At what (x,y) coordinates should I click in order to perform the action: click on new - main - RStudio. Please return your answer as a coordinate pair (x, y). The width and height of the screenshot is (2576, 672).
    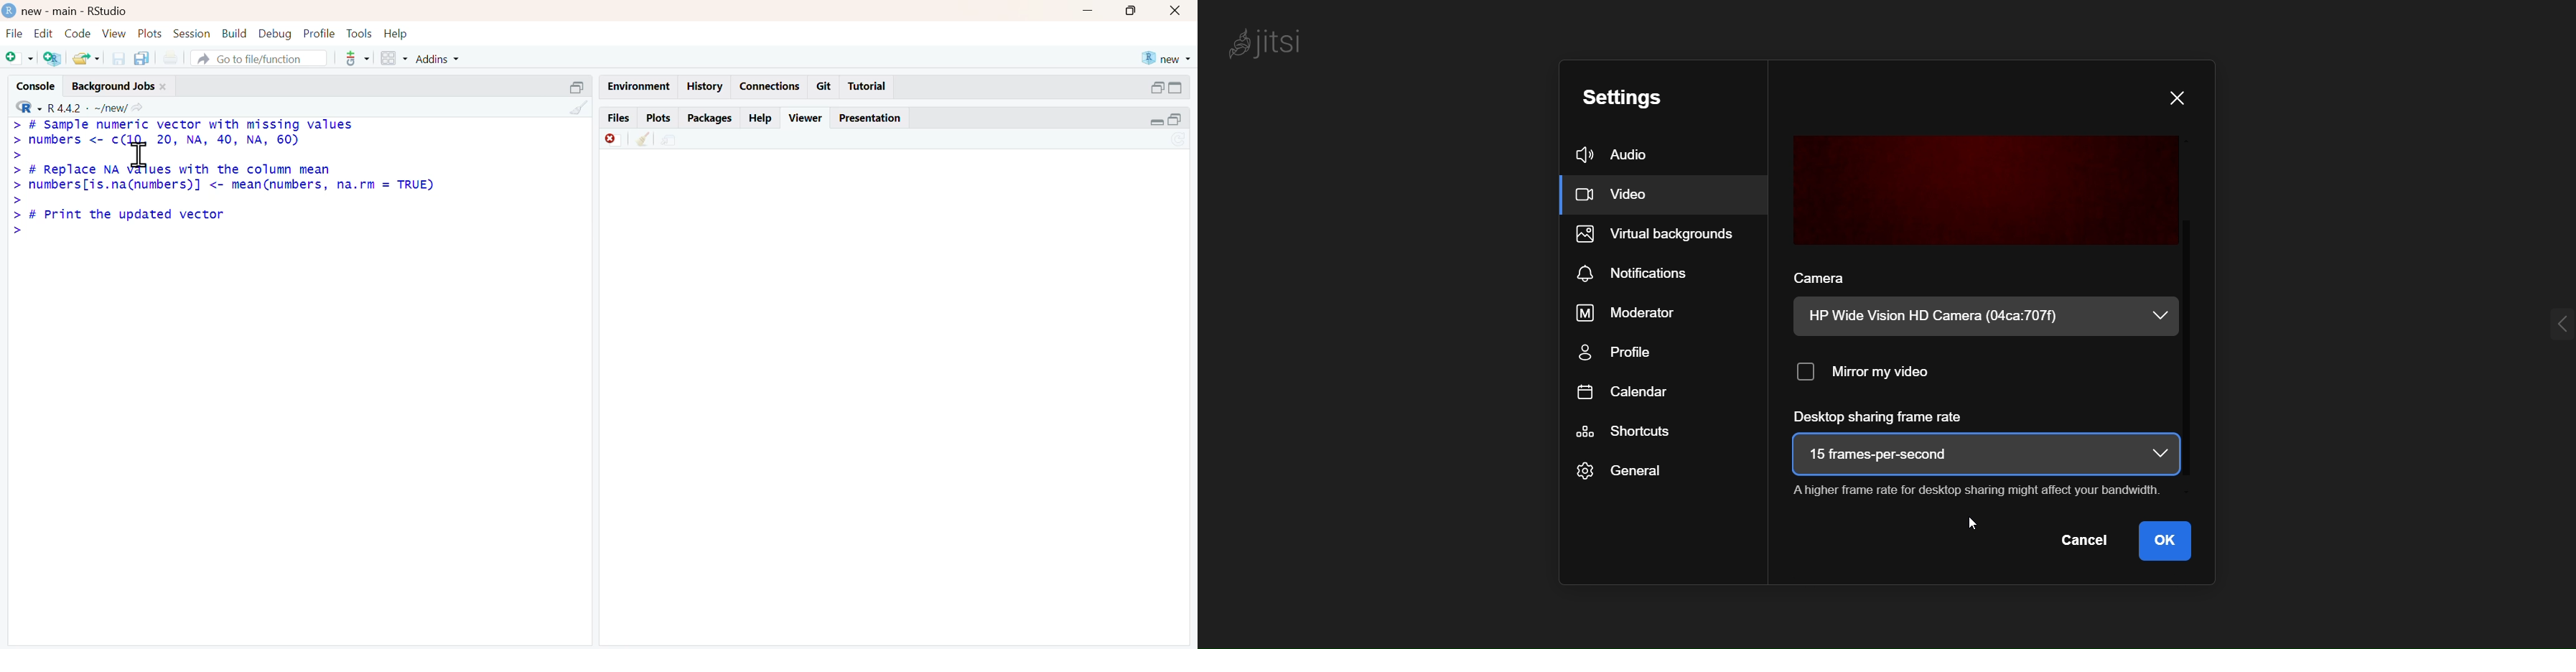
    Looking at the image, I should click on (77, 12).